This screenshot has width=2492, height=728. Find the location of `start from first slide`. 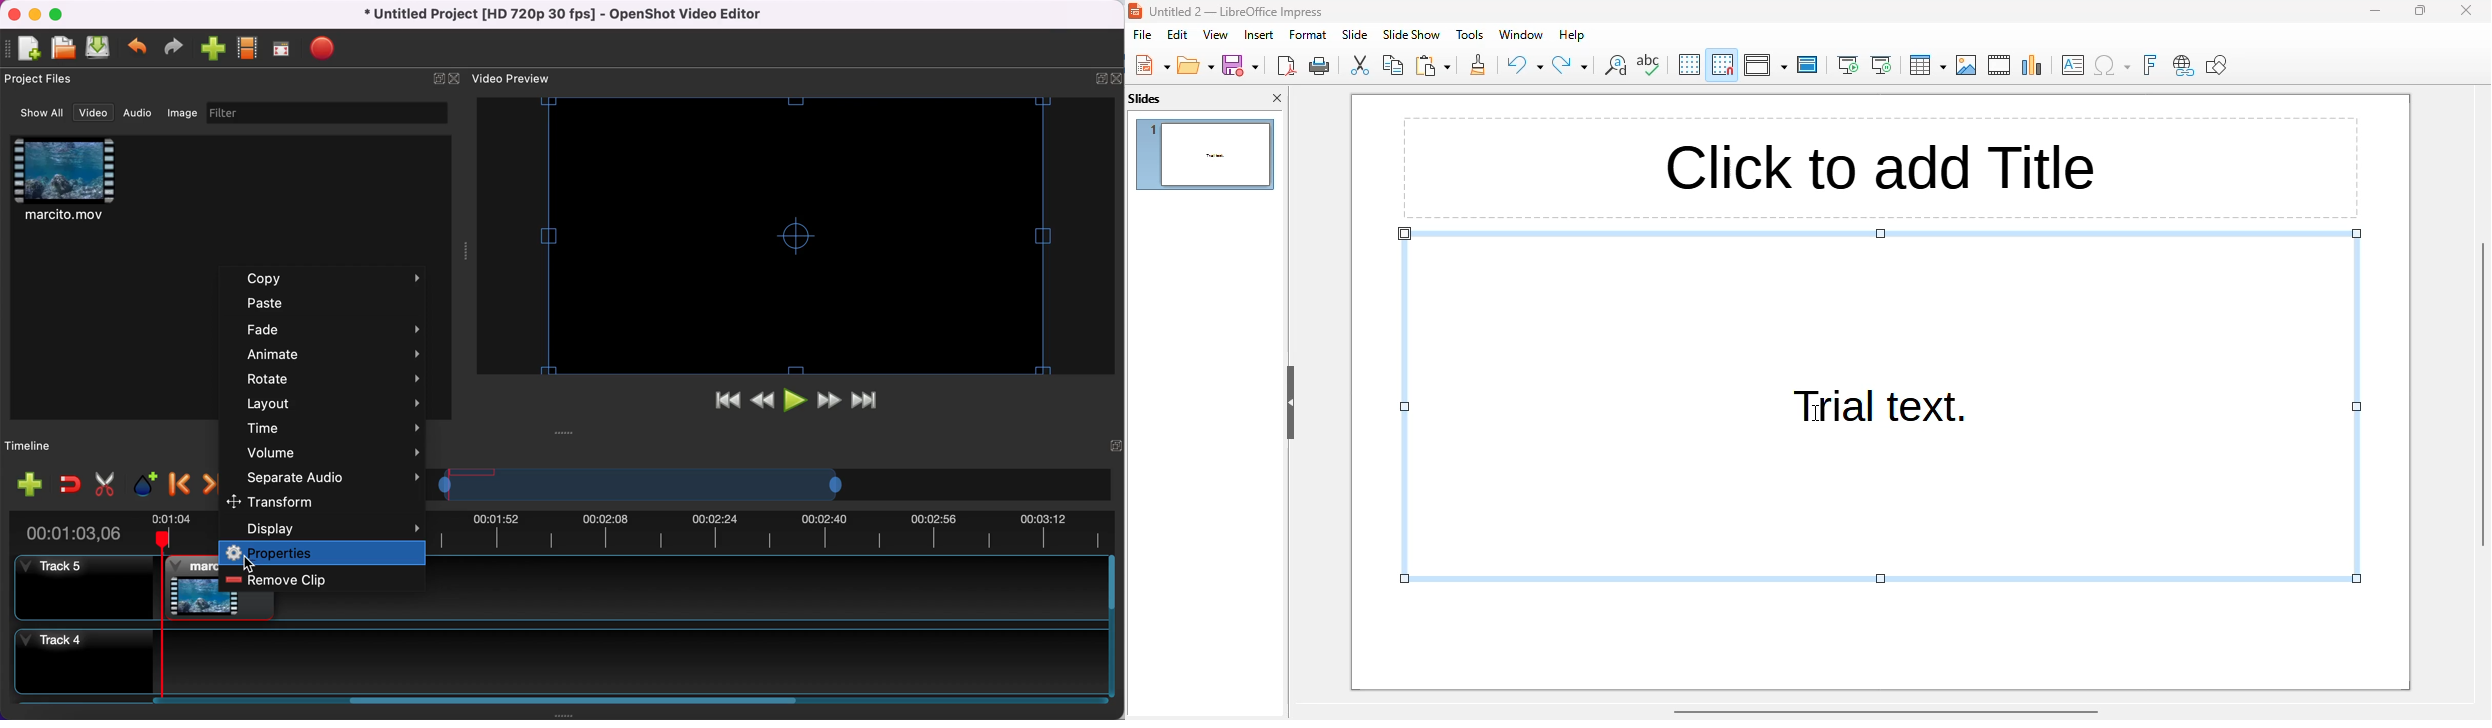

start from first slide is located at coordinates (1849, 65).